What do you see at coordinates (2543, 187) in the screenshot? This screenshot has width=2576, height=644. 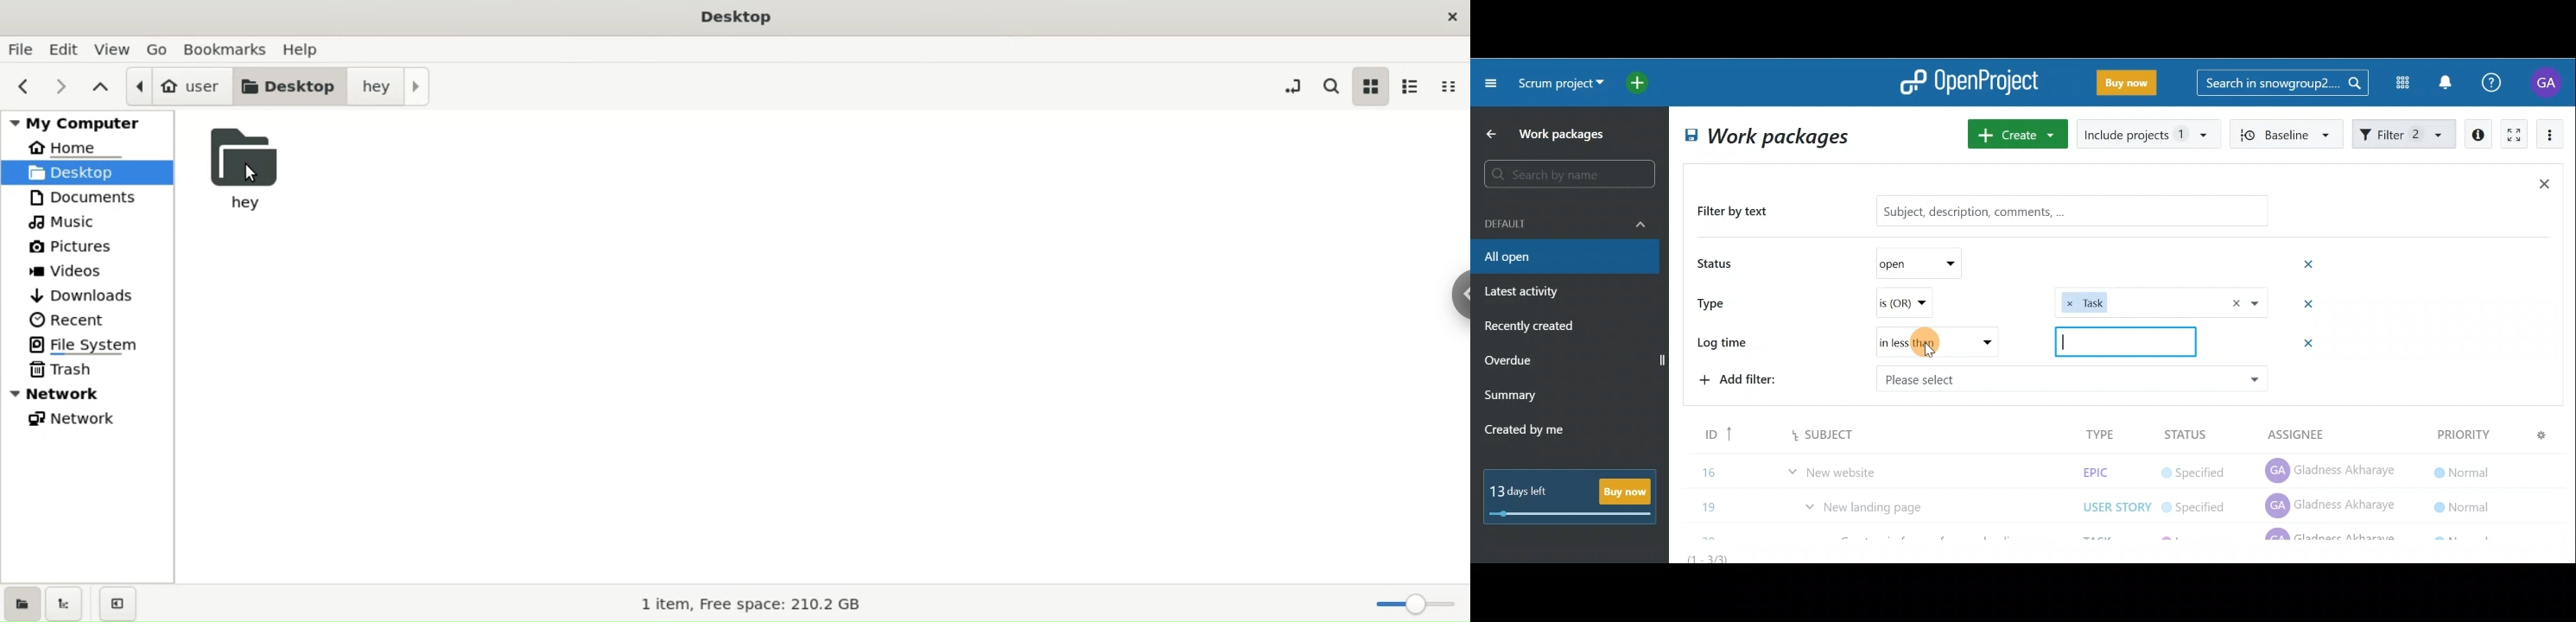 I see `Close` at bounding box center [2543, 187].